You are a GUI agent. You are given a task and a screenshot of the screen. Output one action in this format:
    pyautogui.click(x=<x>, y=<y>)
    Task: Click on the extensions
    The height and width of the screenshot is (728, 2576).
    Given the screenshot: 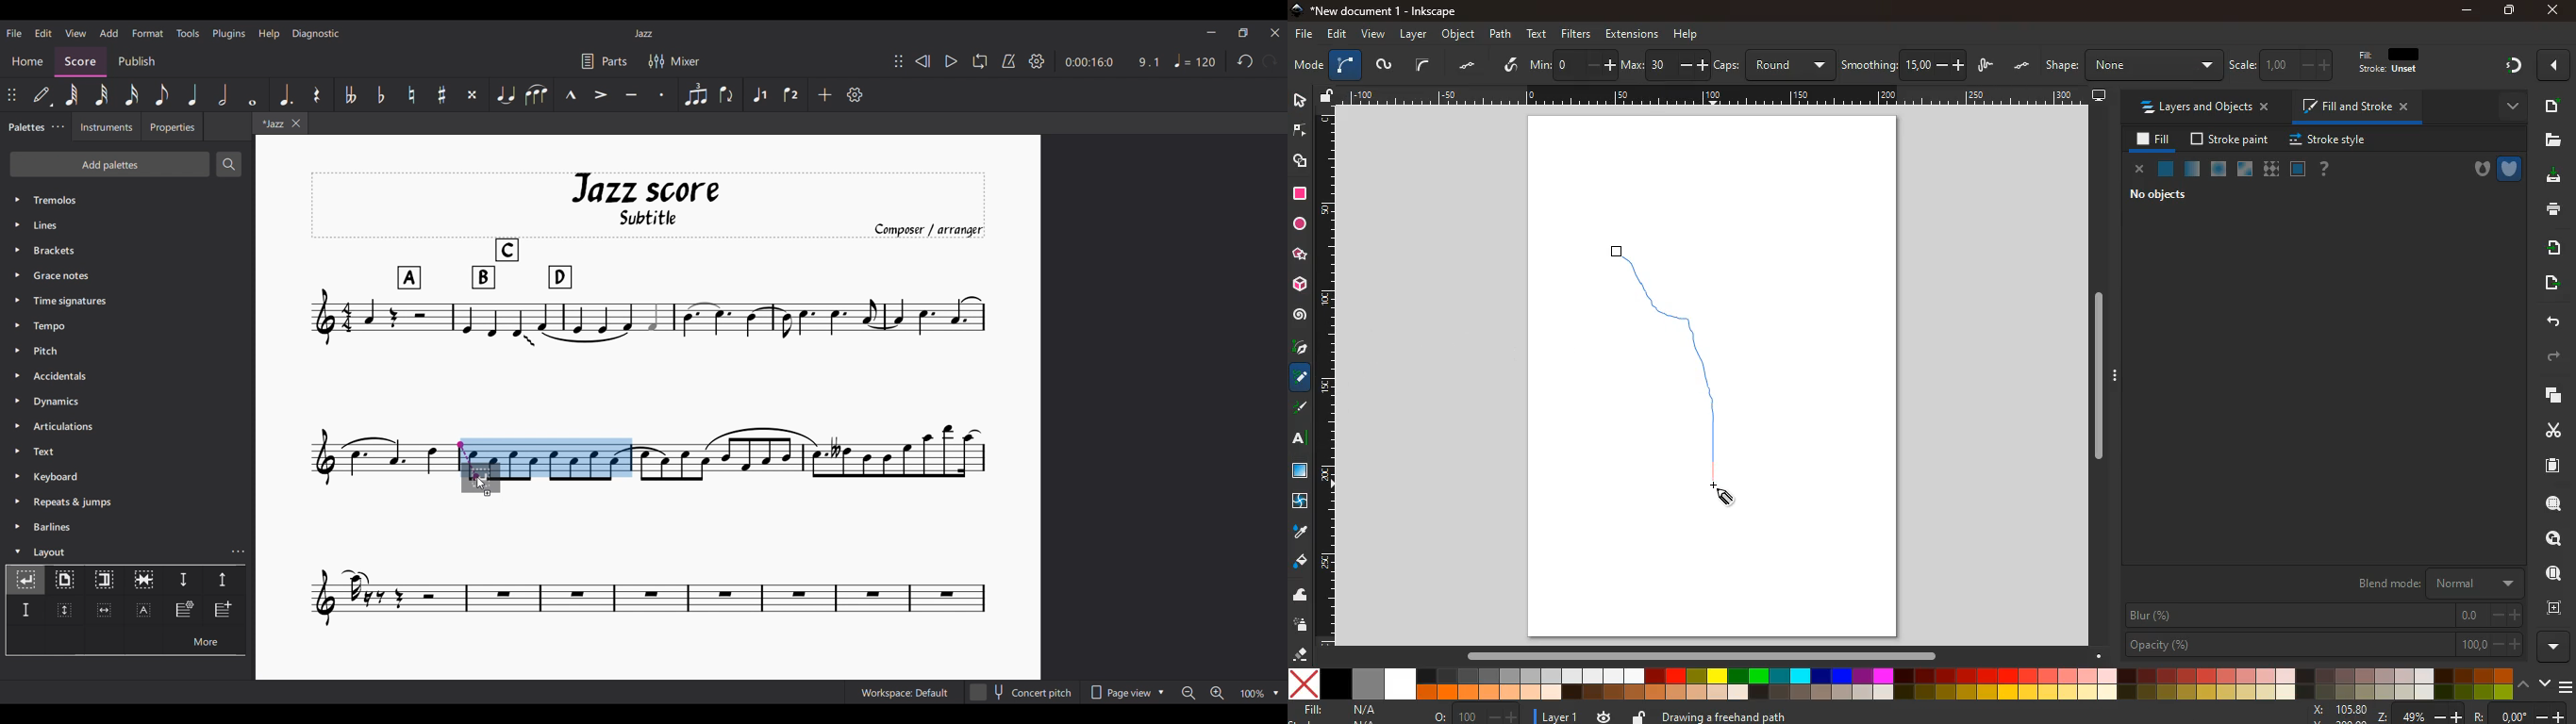 What is the action you would take?
    pyautogui.click(x=1632, y=33)
    